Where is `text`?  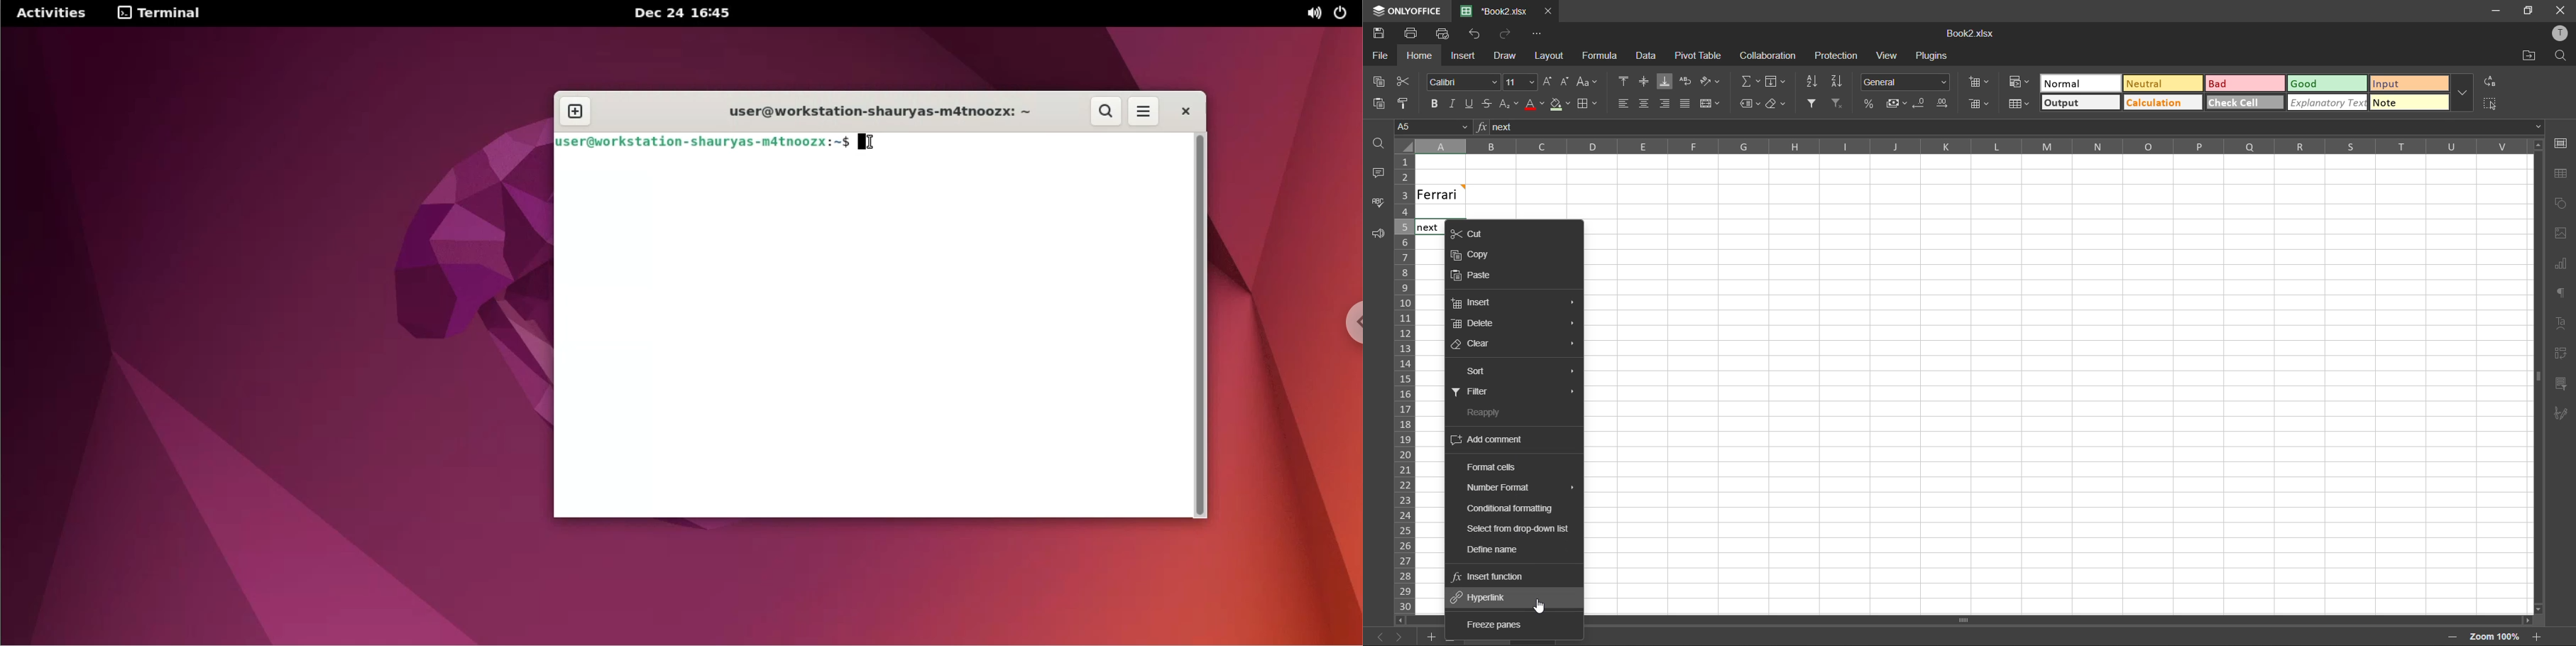
text is located at coordinates (2563, 321).